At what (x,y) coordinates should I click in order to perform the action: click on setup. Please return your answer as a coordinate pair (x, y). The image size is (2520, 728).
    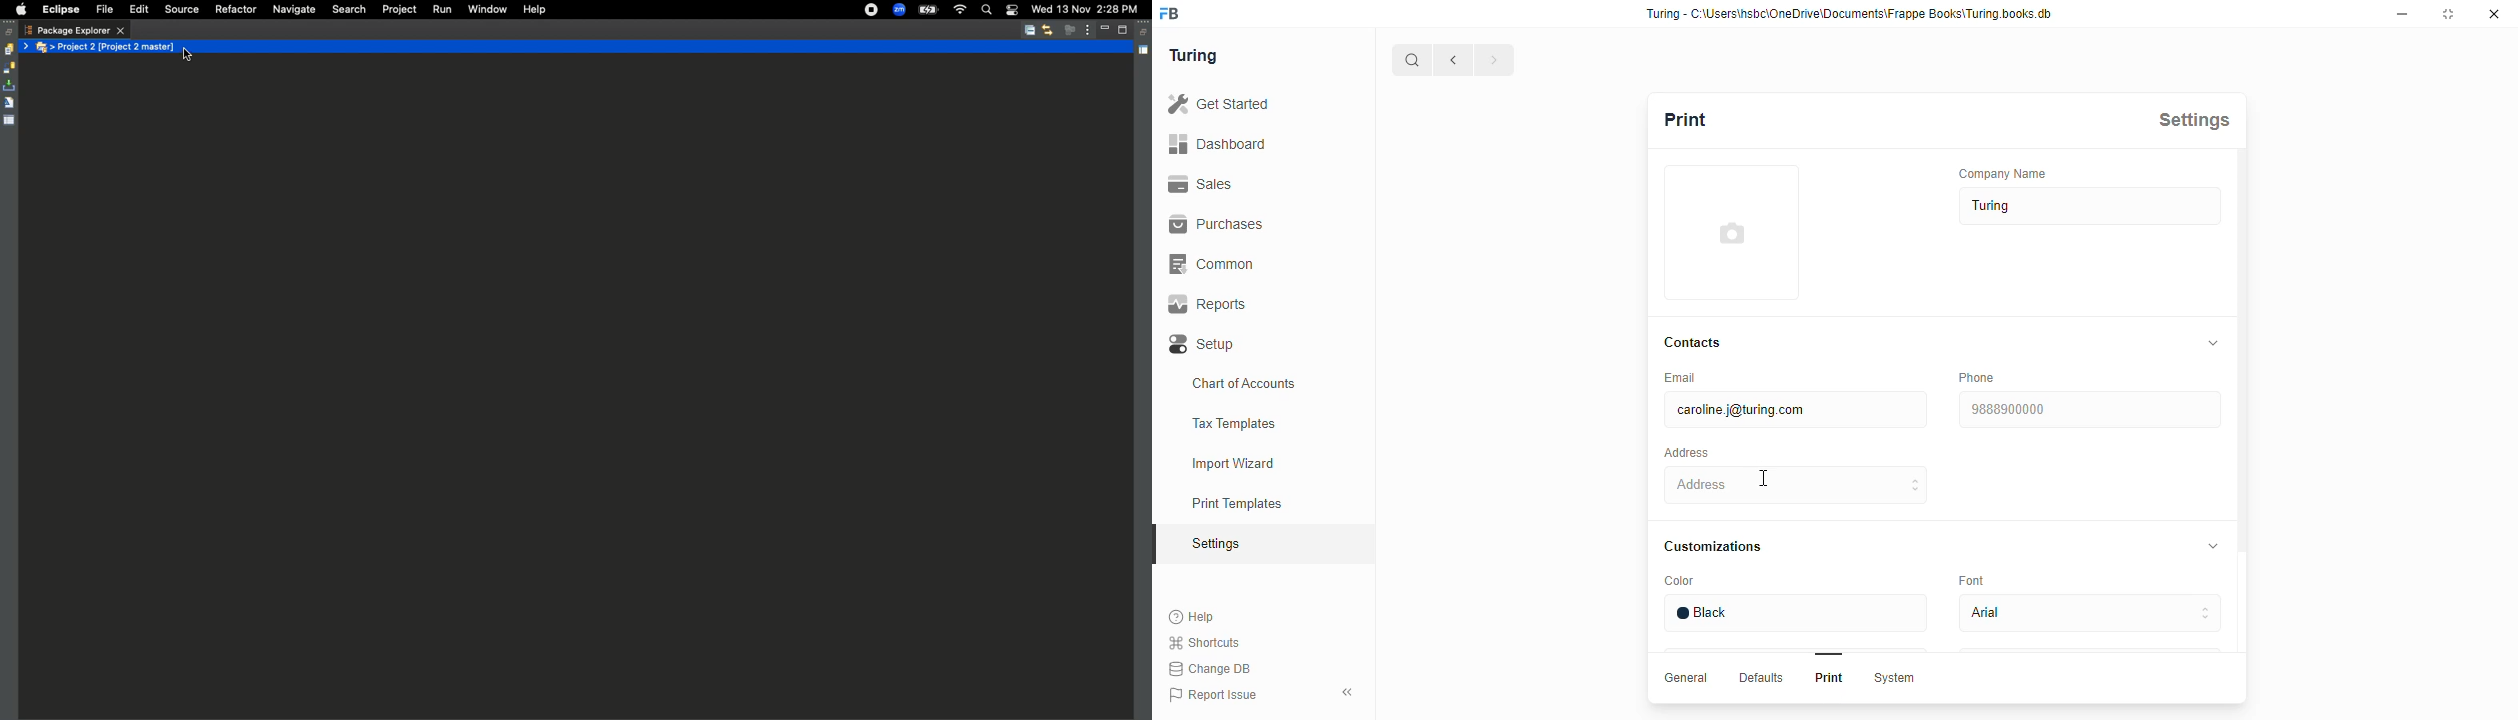
    Looking at the image, I should click on (1203, 345).